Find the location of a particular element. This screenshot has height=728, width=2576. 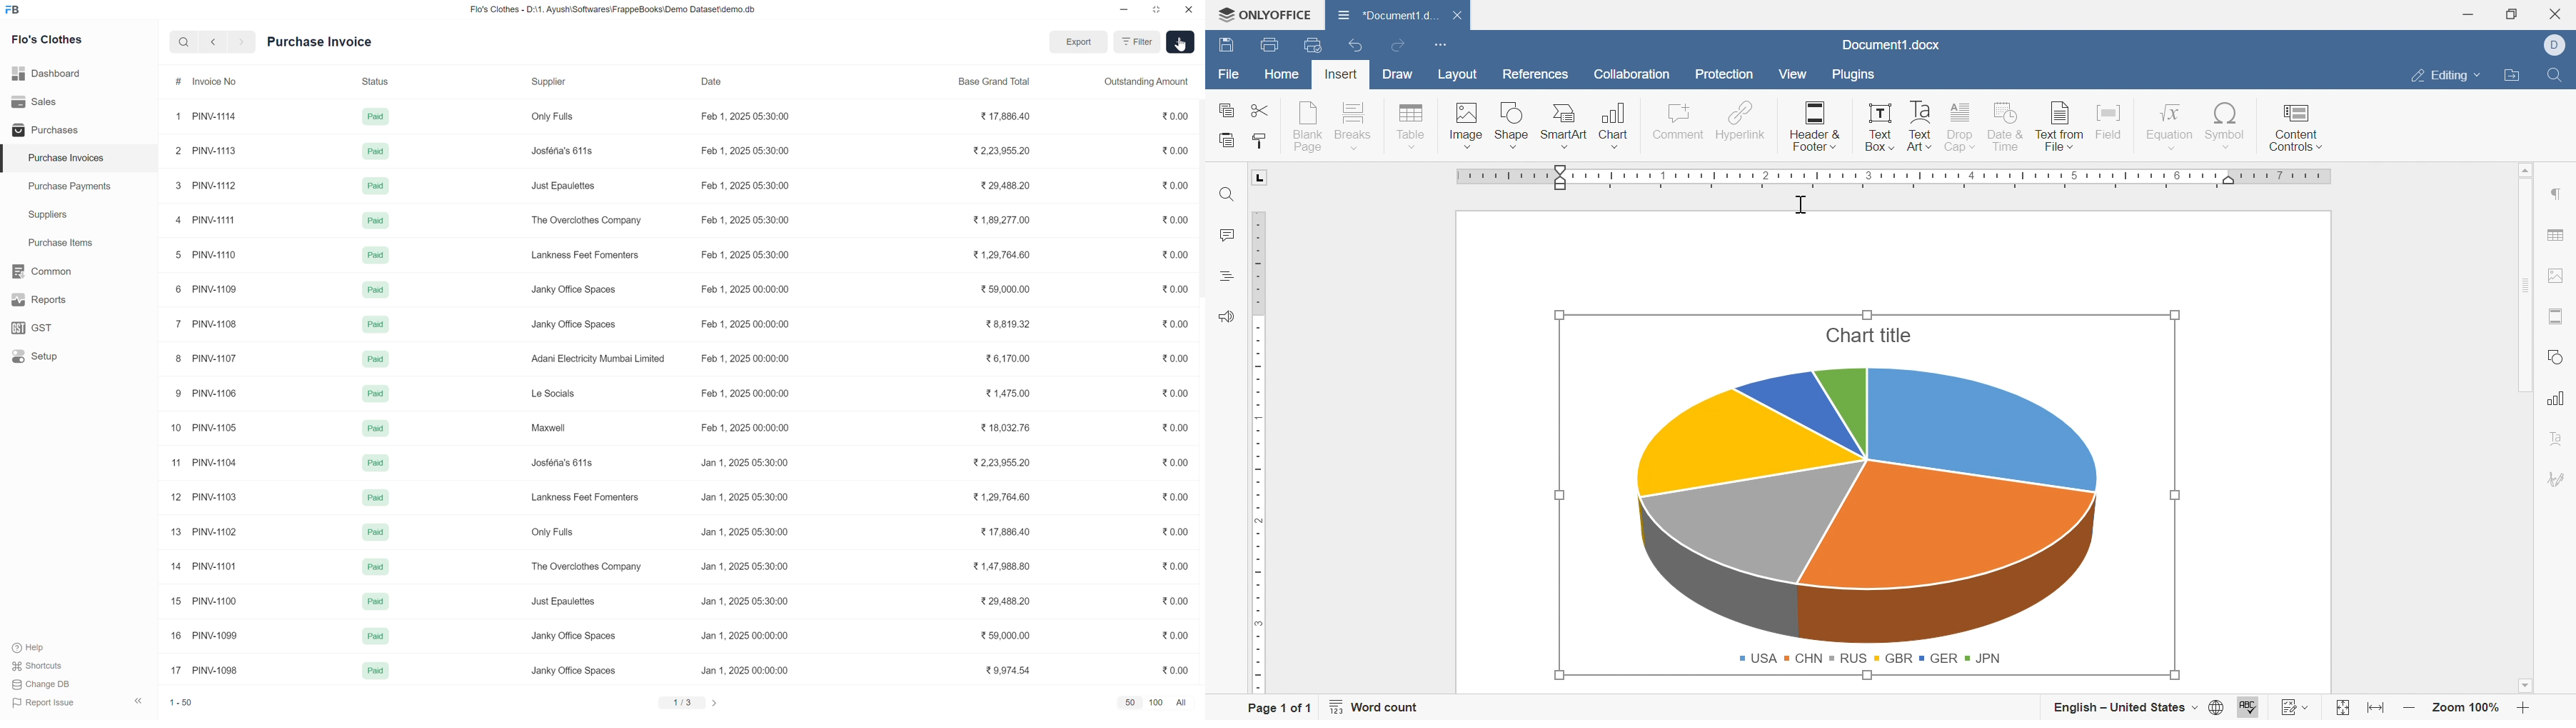

0.00 is located at coordinates (1175, 670).